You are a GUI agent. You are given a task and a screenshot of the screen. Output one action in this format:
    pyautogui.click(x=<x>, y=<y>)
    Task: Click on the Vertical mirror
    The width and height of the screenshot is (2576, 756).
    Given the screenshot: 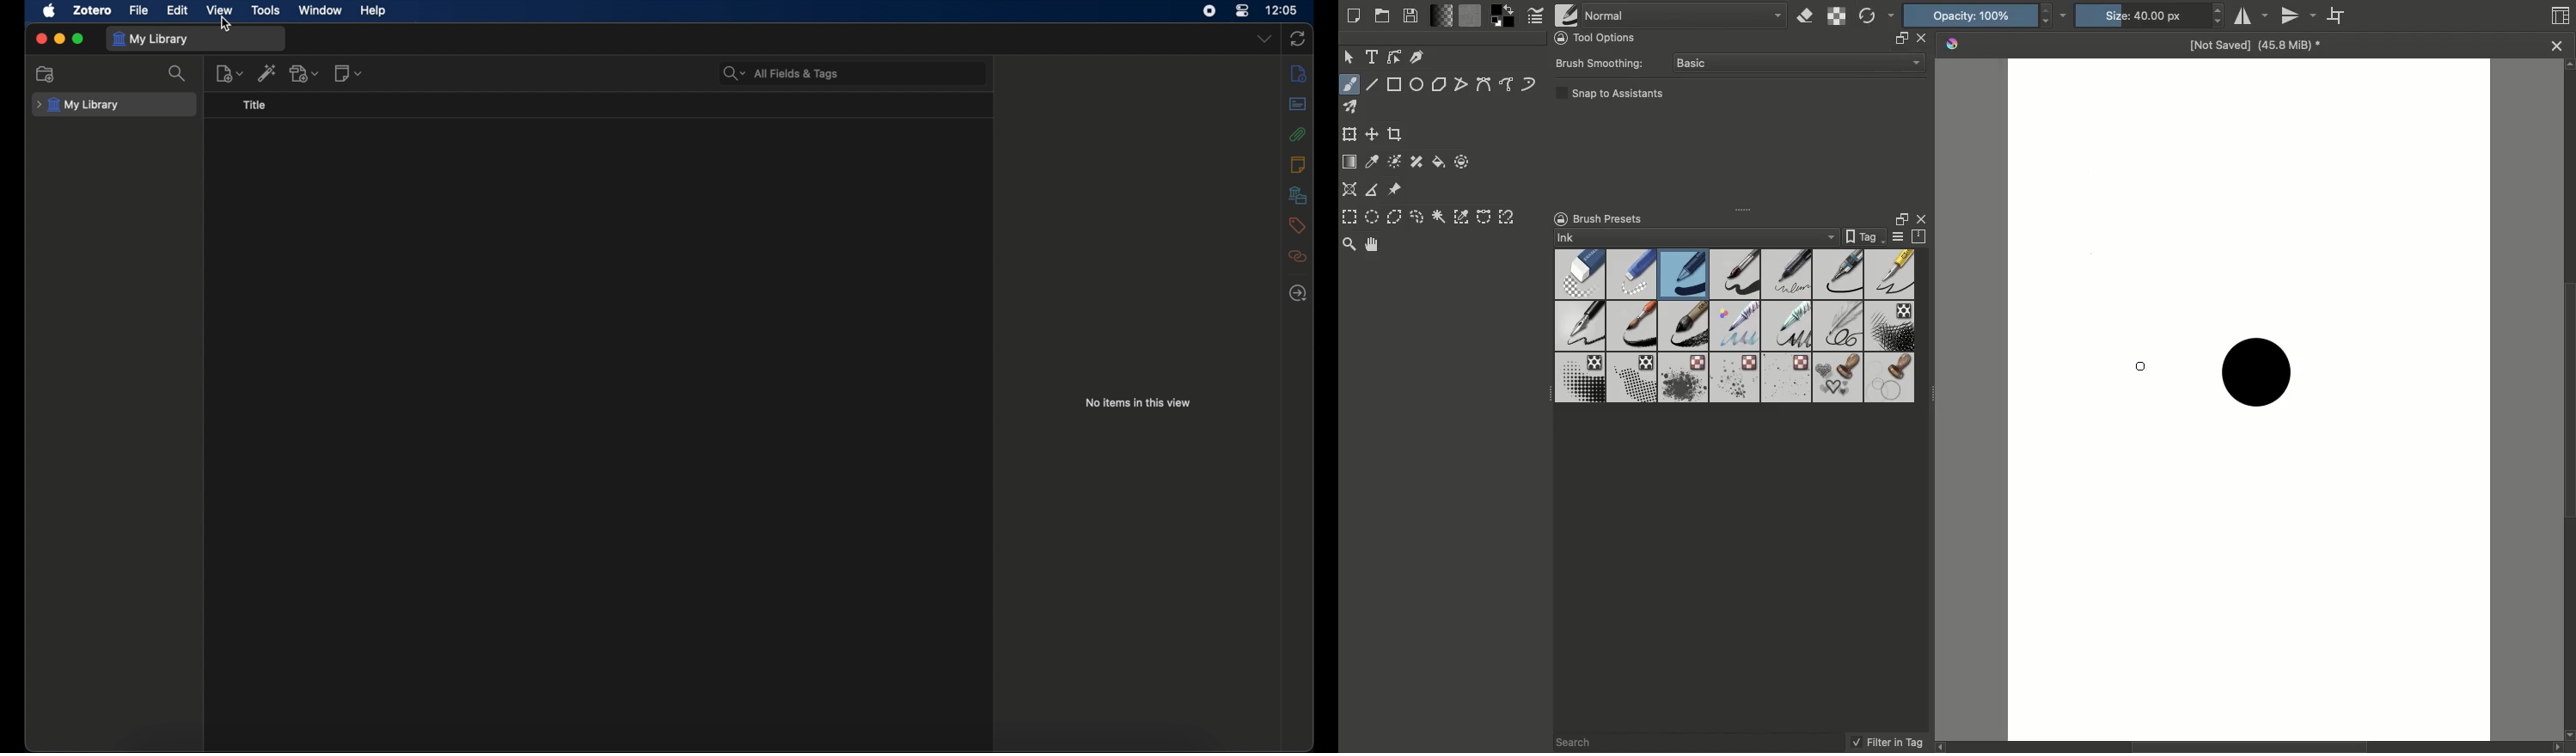 What is the action you would take?
    pyautogui.click(x=2301, y=18)
    